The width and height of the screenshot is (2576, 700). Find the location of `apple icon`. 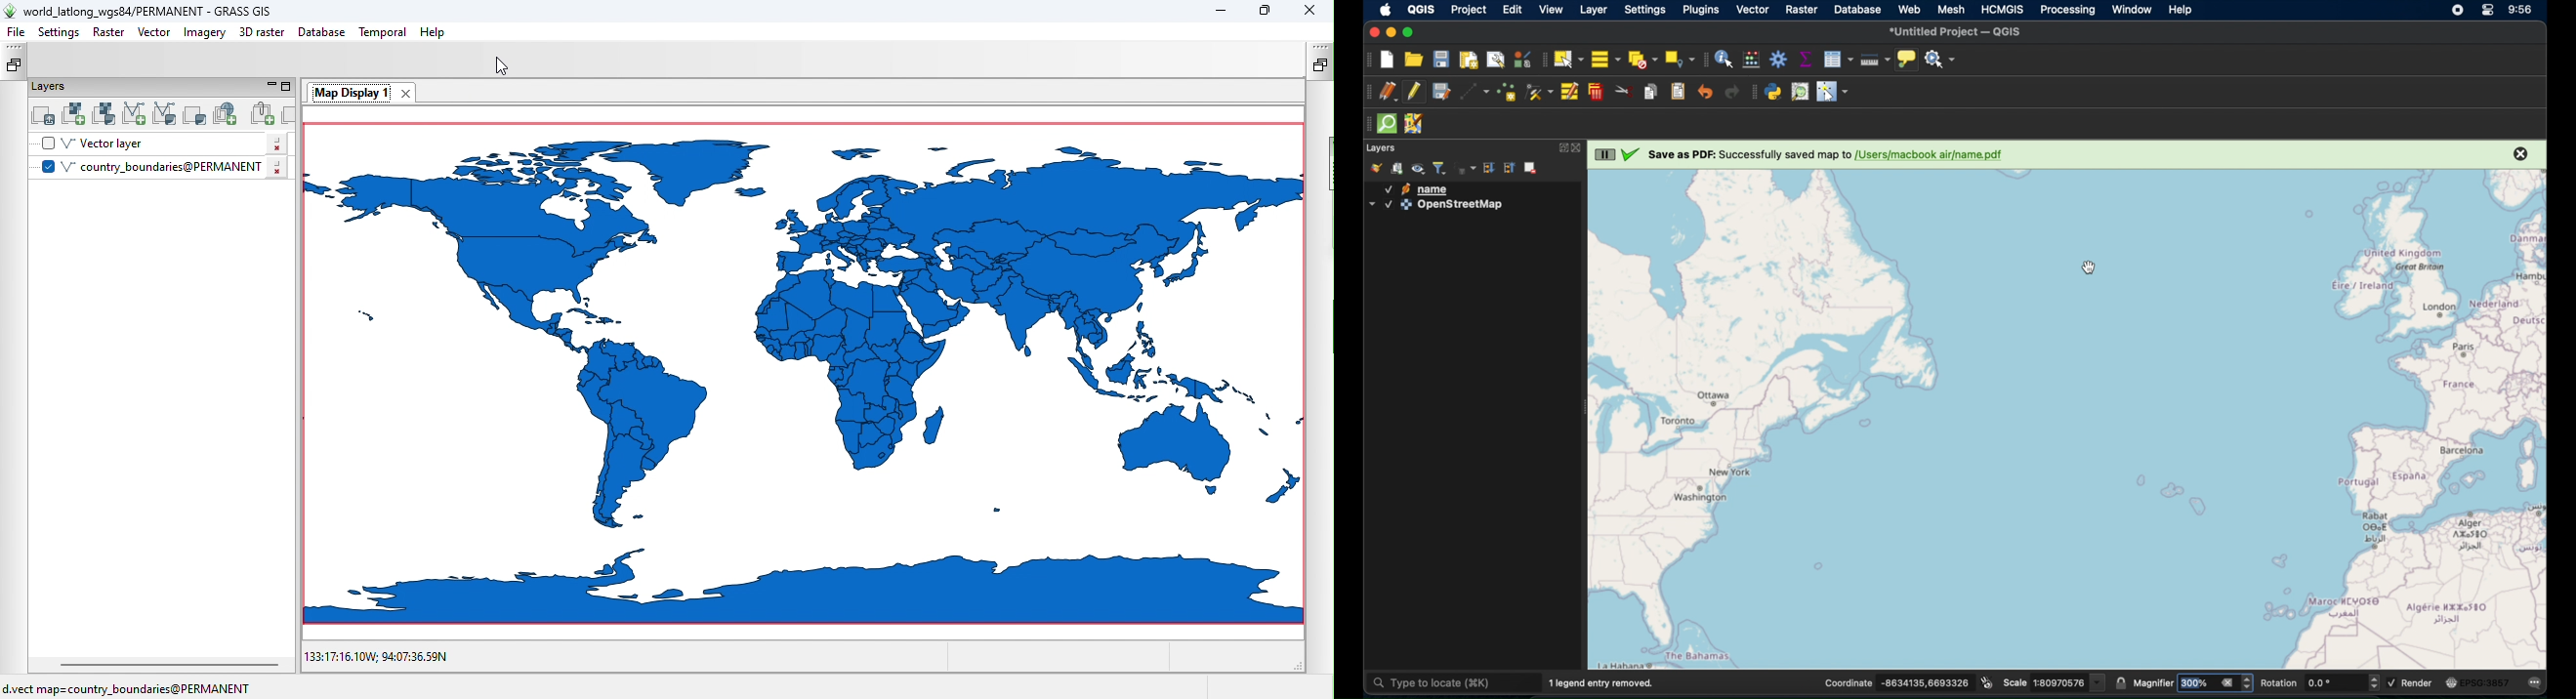

apple icon is located at coordinates (1386, 10).